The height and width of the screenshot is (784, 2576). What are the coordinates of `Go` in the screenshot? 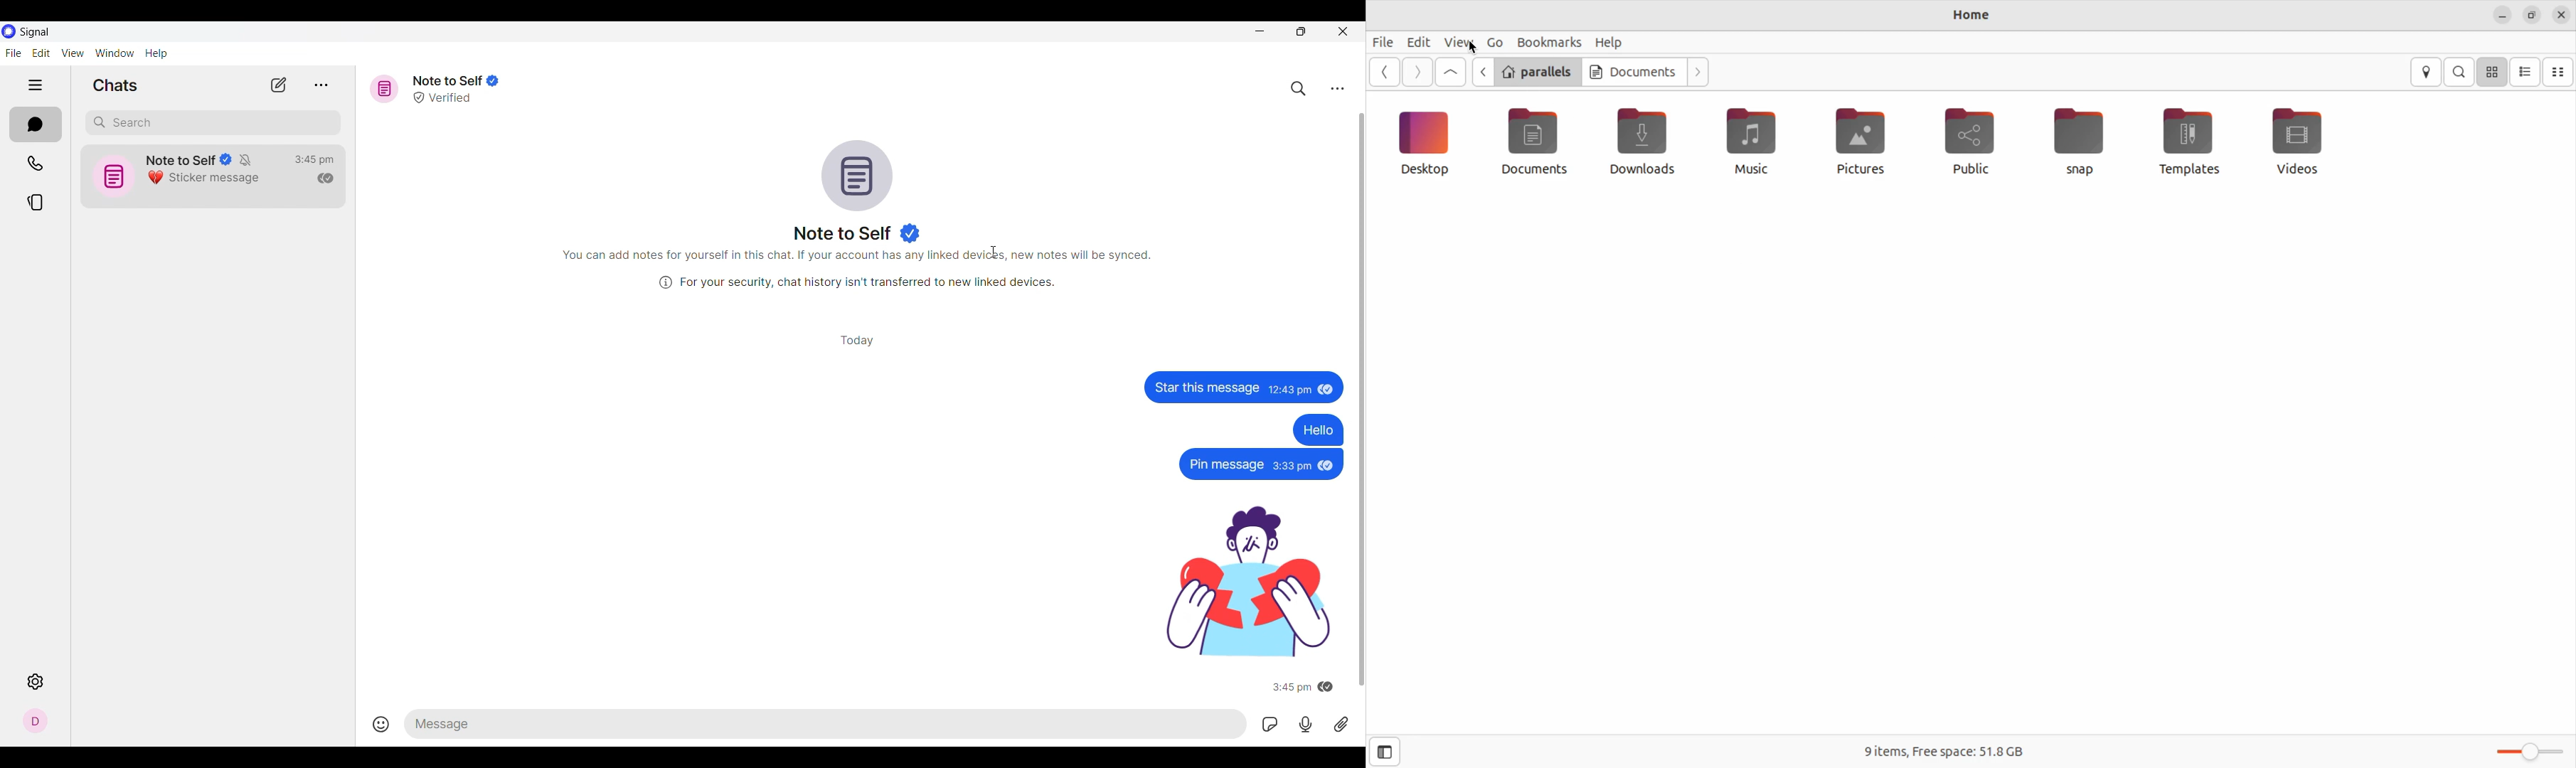 It's located at (1495, 44).